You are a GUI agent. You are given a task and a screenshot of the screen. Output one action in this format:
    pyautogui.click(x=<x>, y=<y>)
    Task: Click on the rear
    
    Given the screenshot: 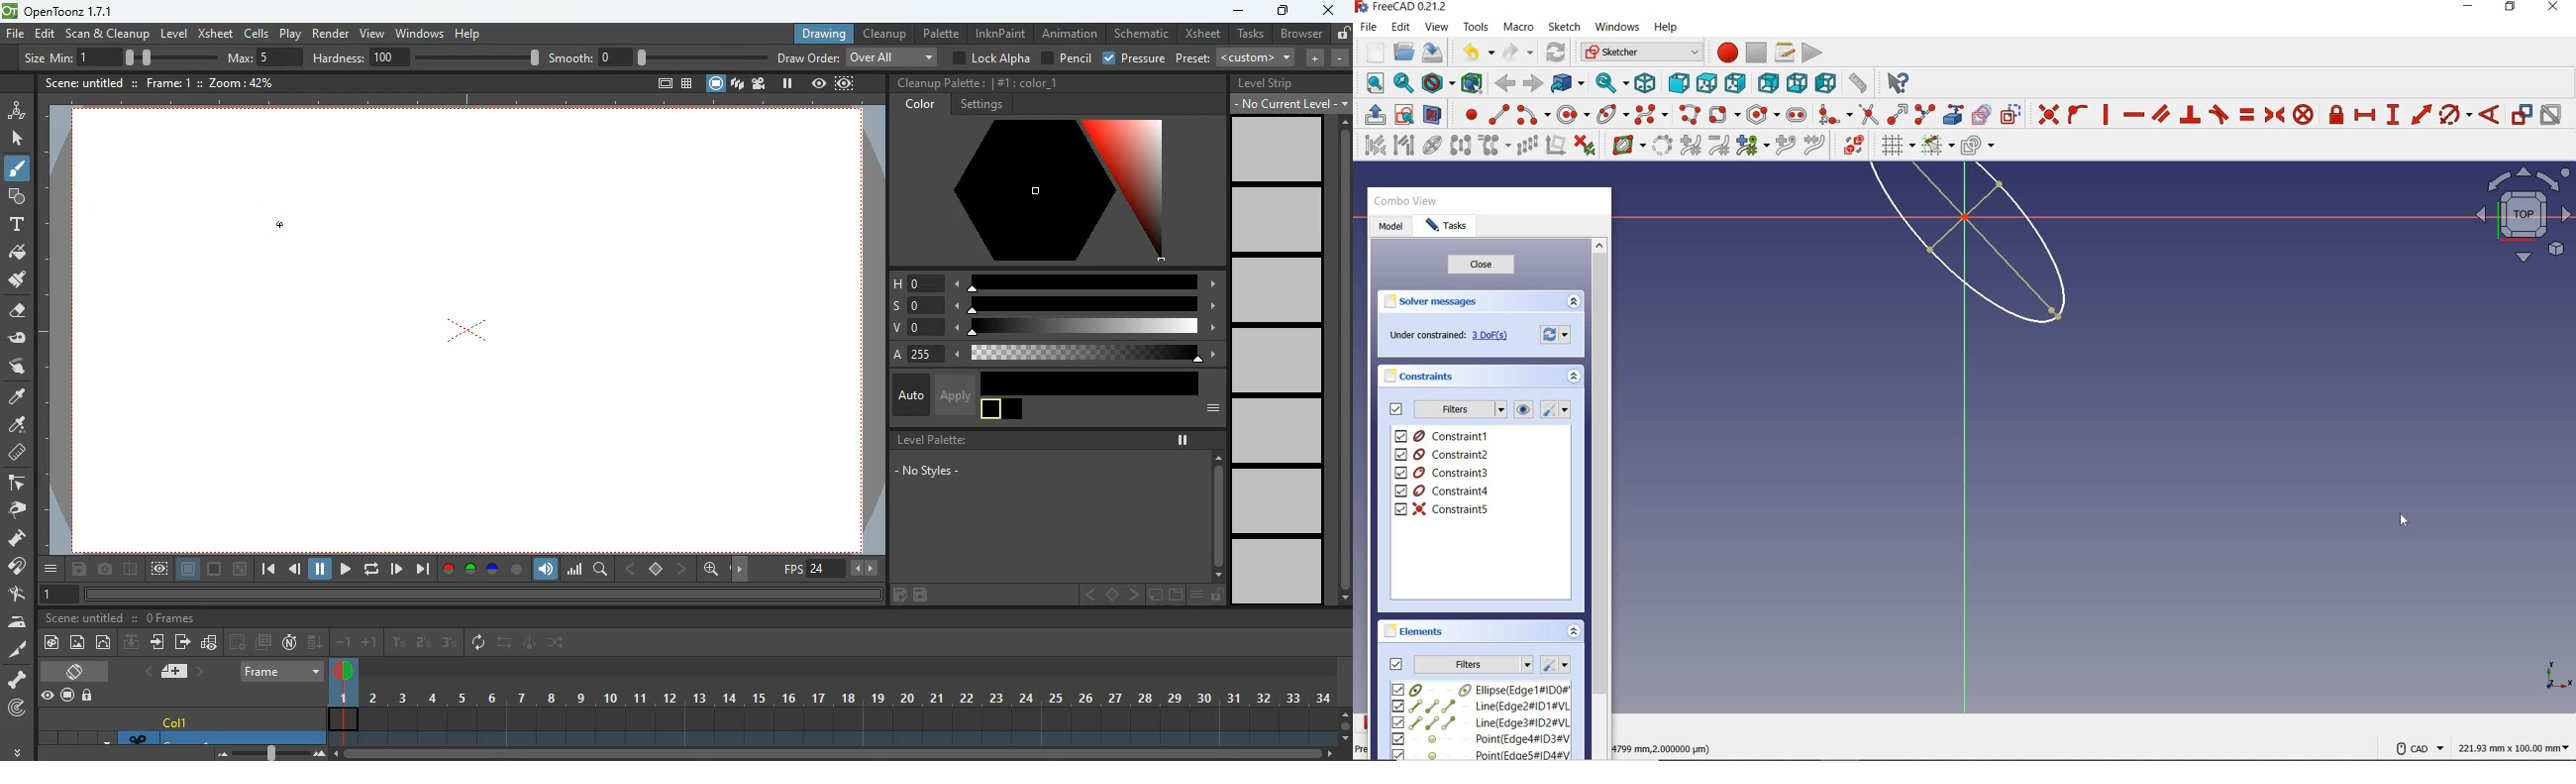 What is the action you would take?
    pyautogui.click(x=1768, y=82)
    